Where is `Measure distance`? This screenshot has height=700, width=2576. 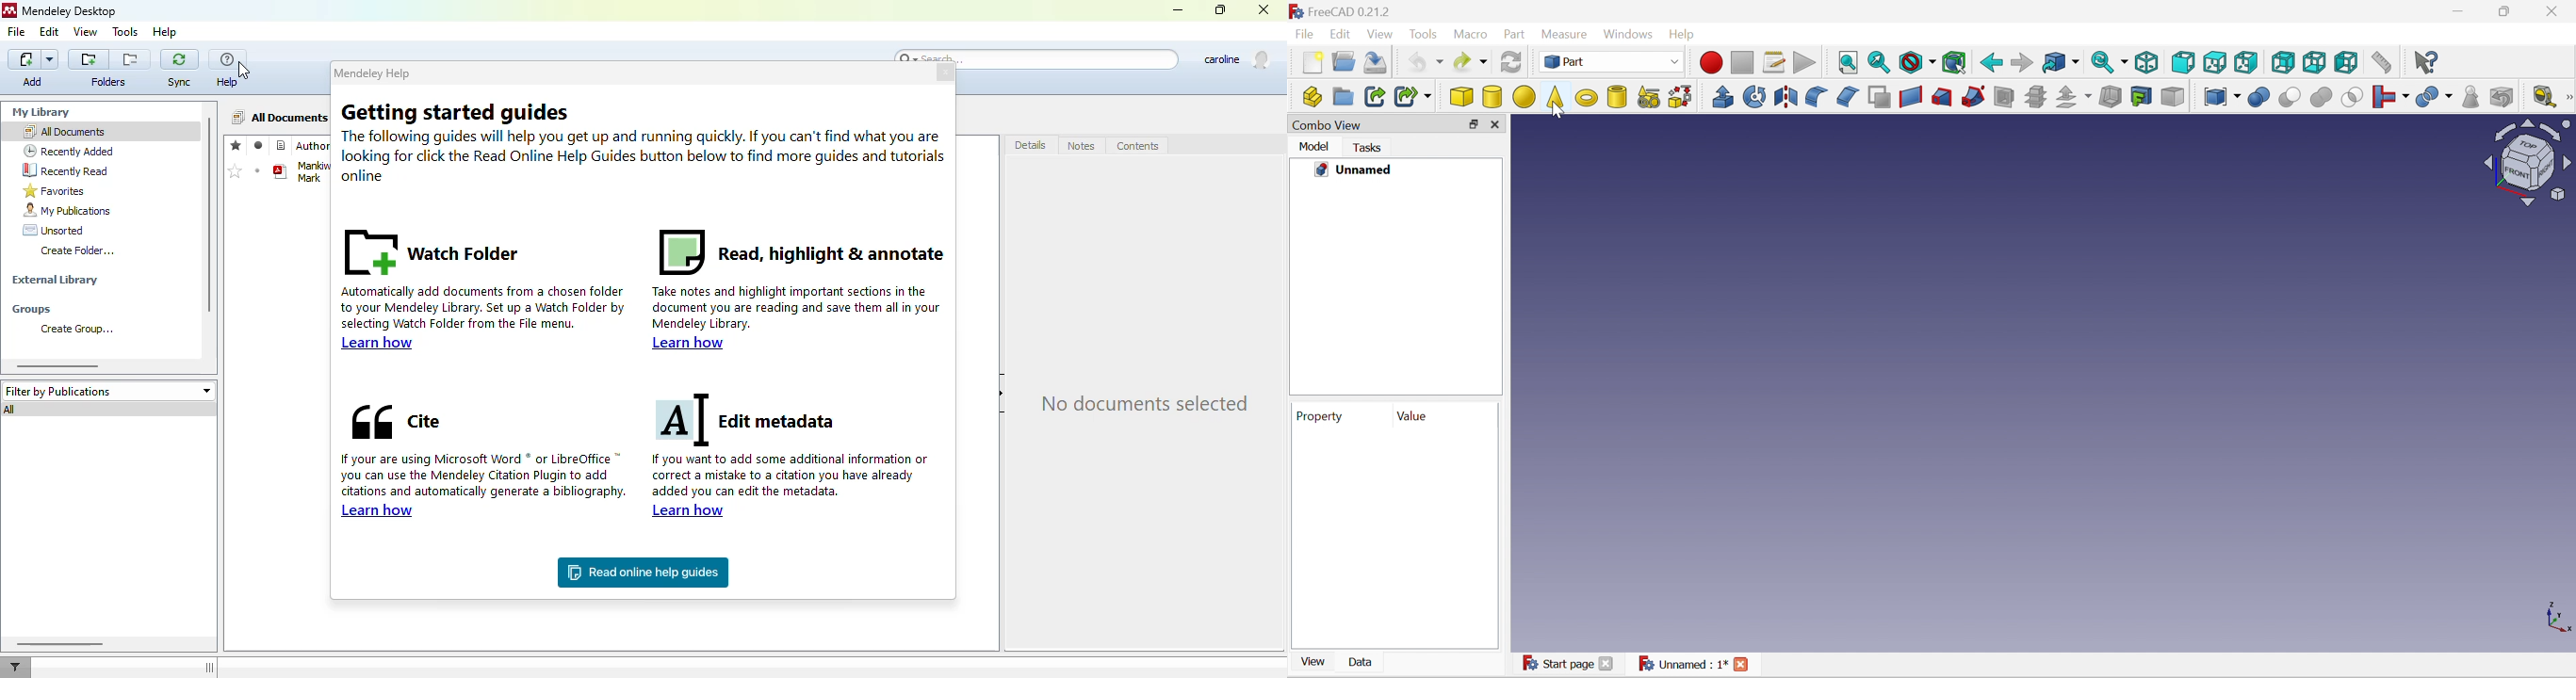
Measure distance is located at coordinates (2383, 64).